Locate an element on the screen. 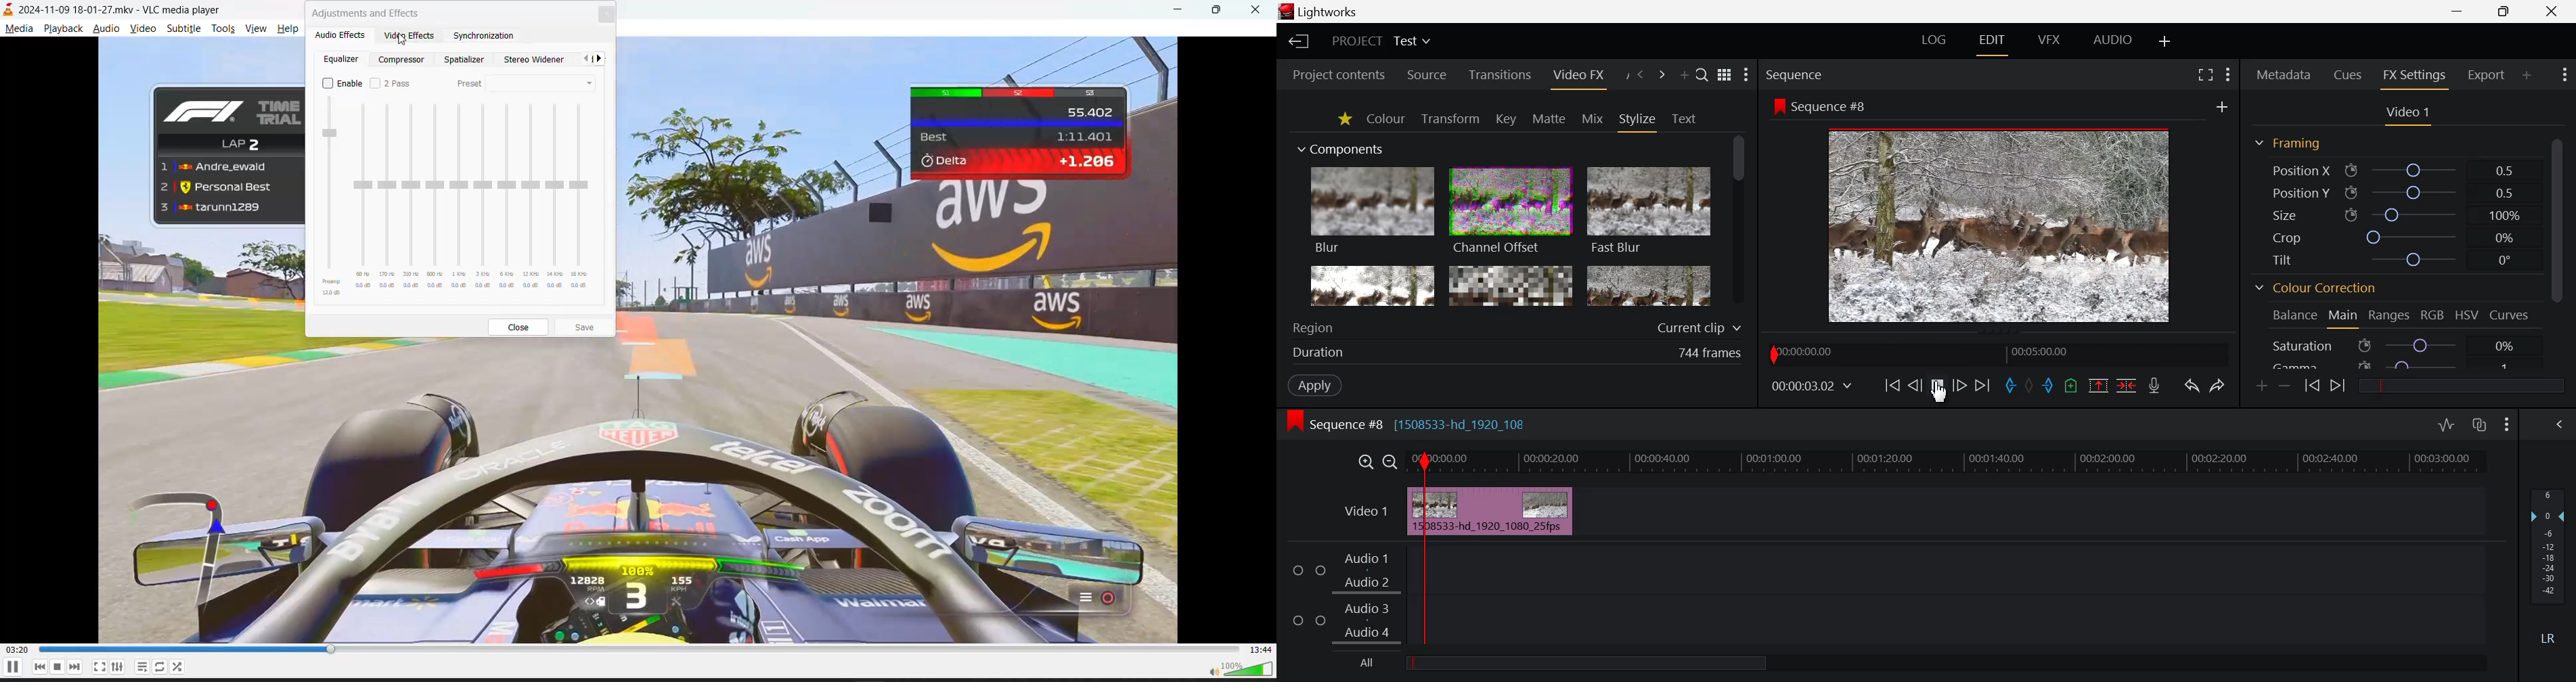  Undo is located at coordinates (2192, 387).